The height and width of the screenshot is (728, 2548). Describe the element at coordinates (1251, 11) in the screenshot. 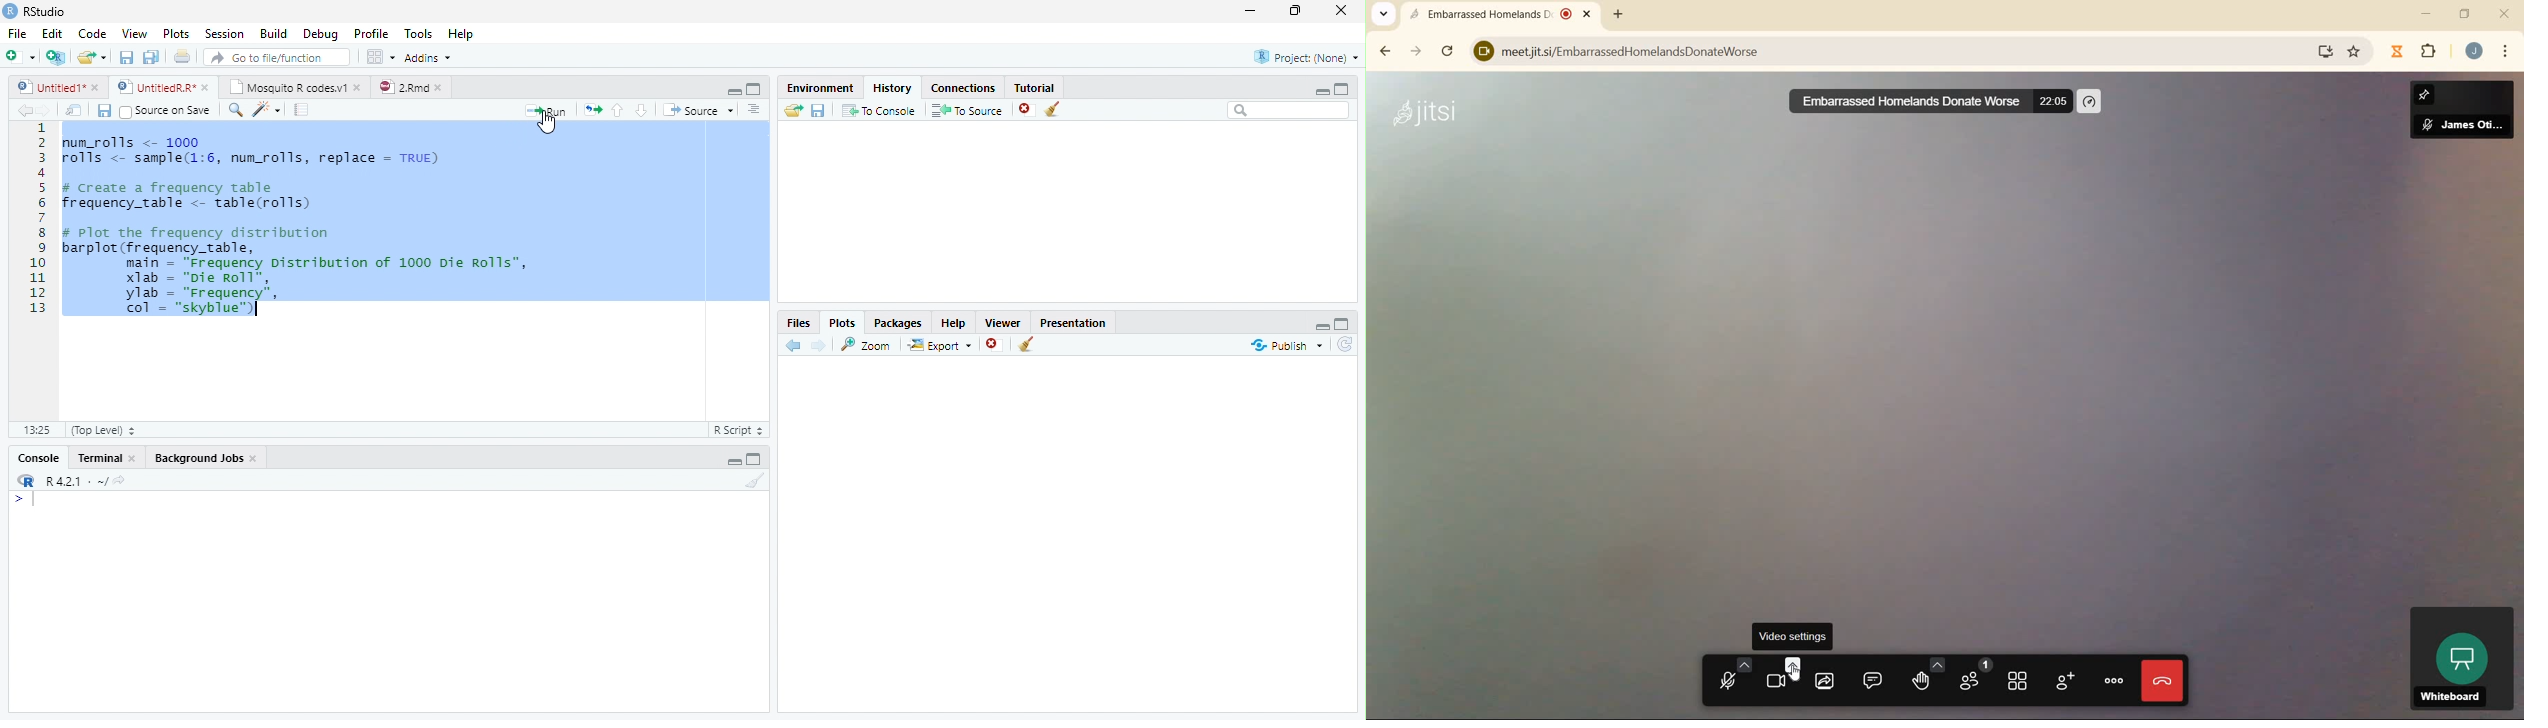

I see `Minimize` at that location.